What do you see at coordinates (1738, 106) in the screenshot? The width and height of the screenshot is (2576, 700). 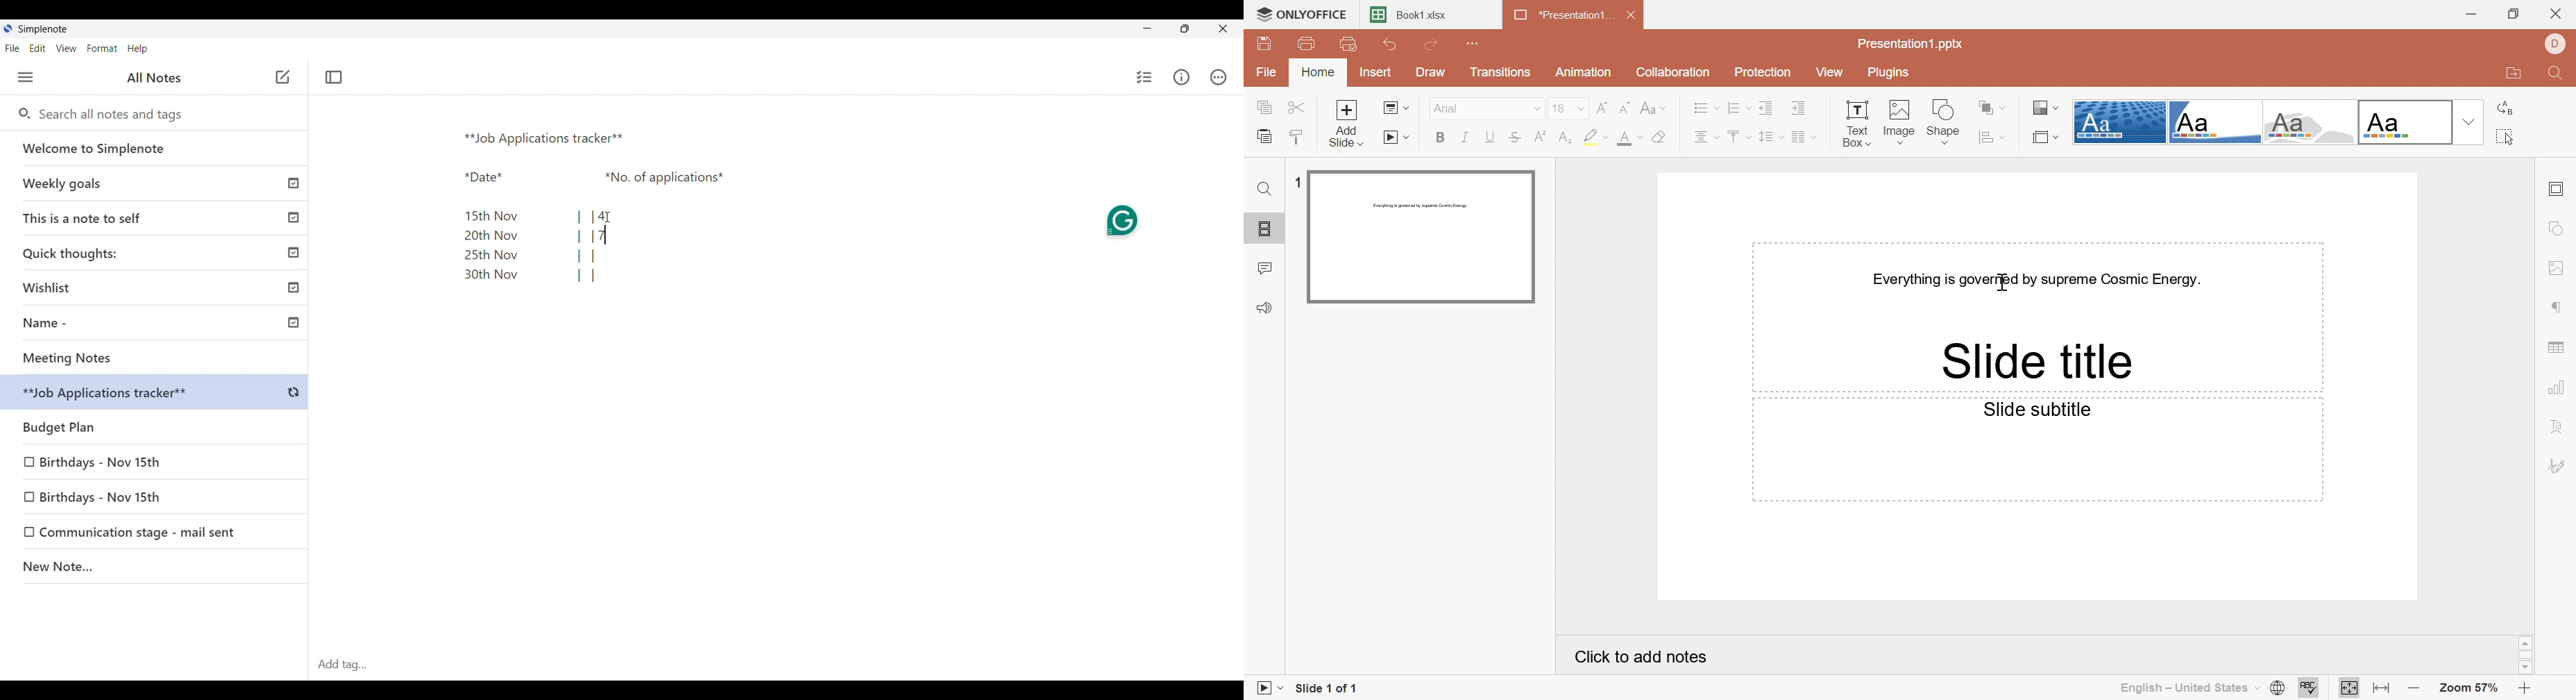 I see `Numbering` at bounding box center [1738, 106].